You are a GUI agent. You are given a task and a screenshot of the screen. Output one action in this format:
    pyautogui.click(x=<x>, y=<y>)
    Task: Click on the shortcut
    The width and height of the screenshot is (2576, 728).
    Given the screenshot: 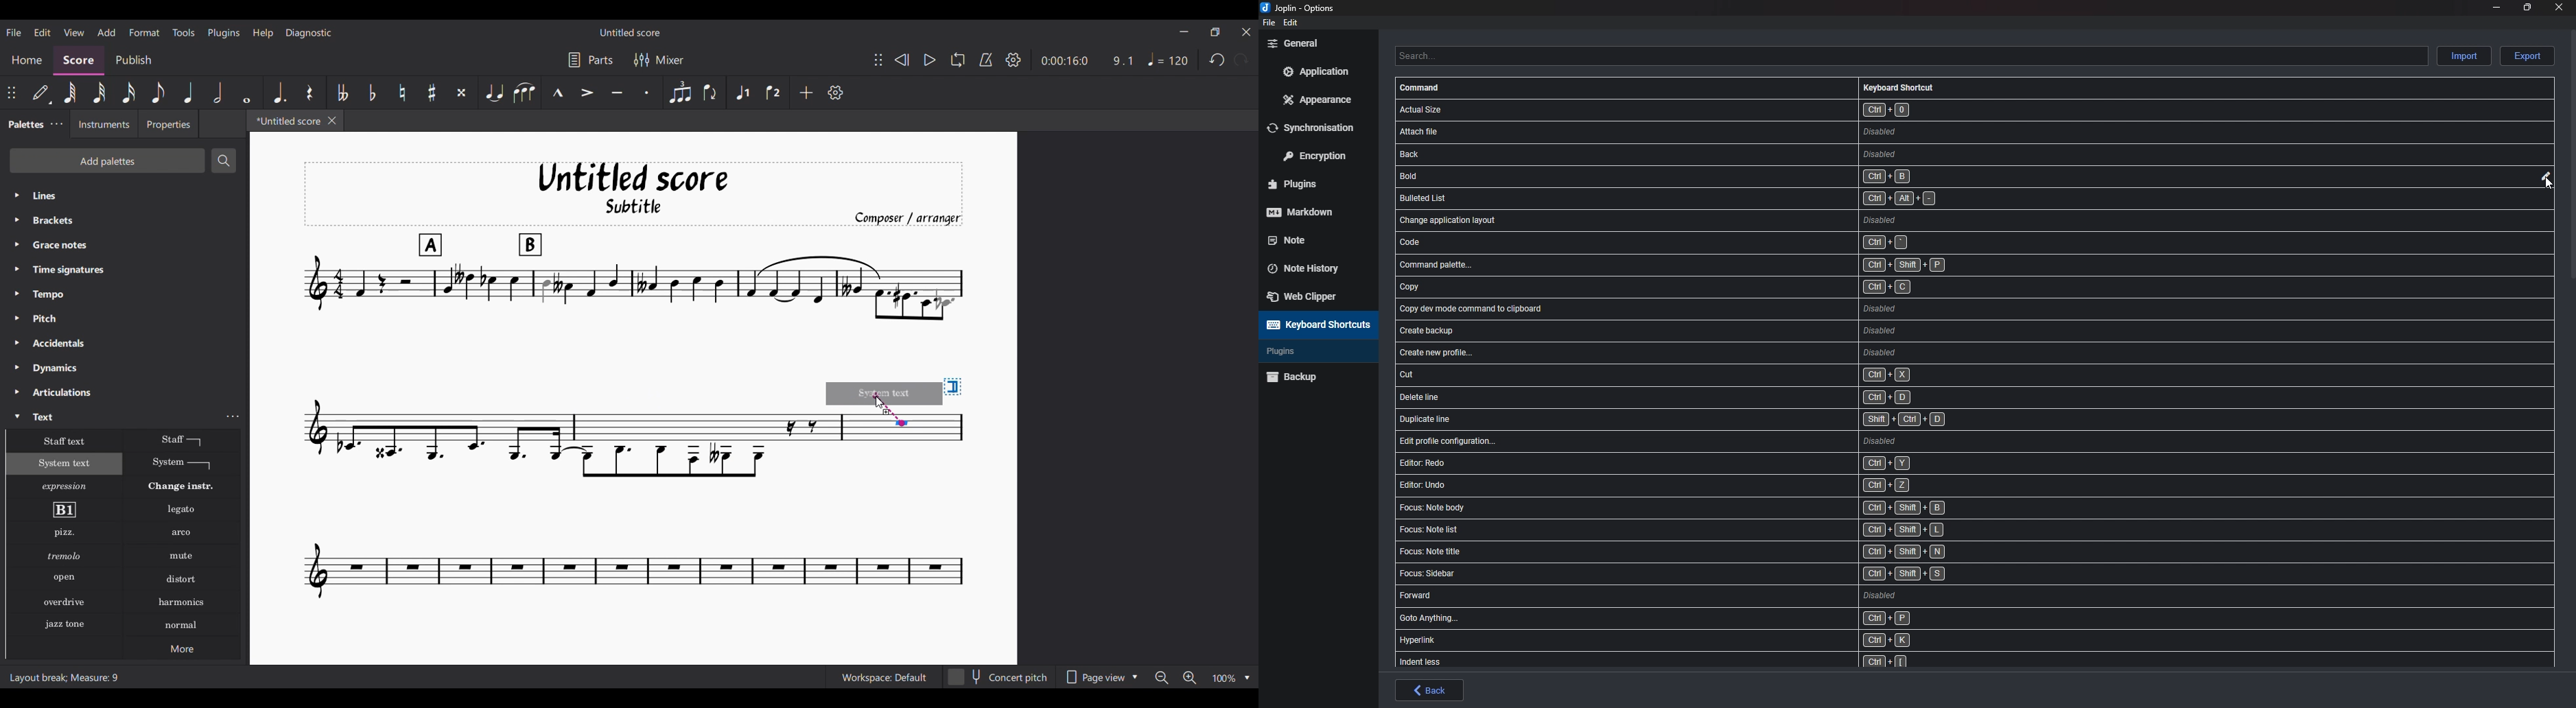 What is the action you would take?
    pyautogui.click(x=1707, y=576)
    